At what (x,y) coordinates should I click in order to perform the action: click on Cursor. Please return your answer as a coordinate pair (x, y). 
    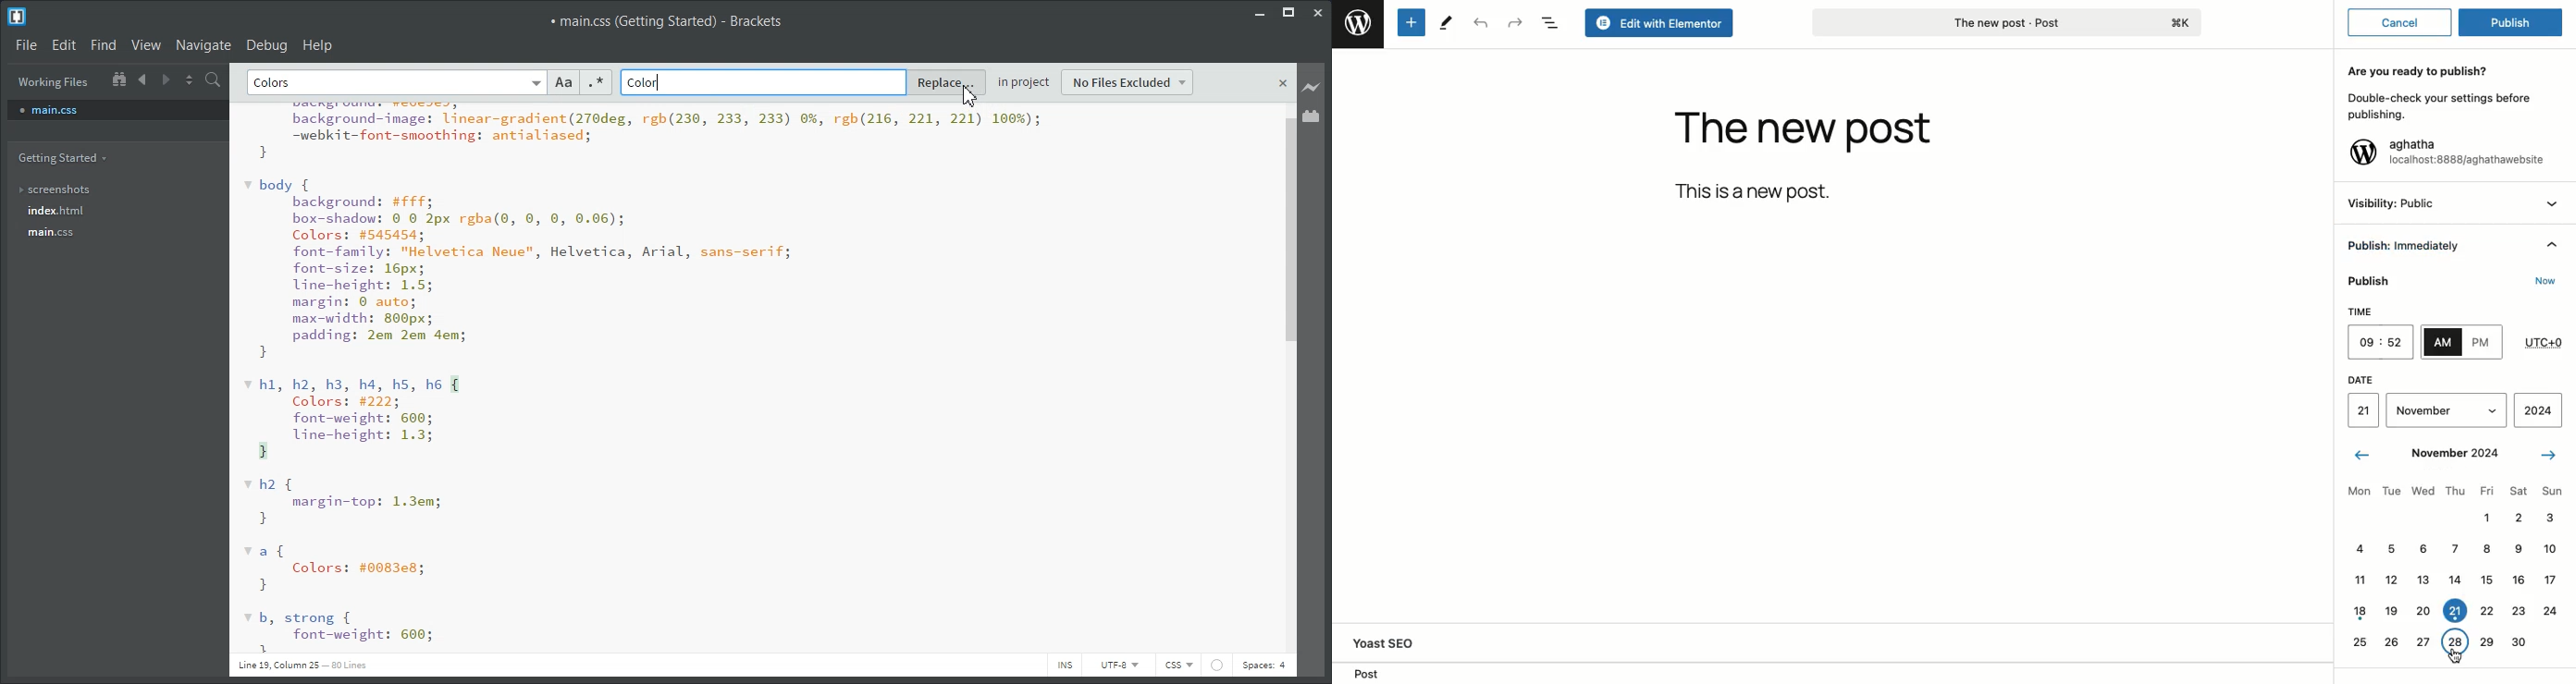
    Looking at the image, I should click on (2454, 653).